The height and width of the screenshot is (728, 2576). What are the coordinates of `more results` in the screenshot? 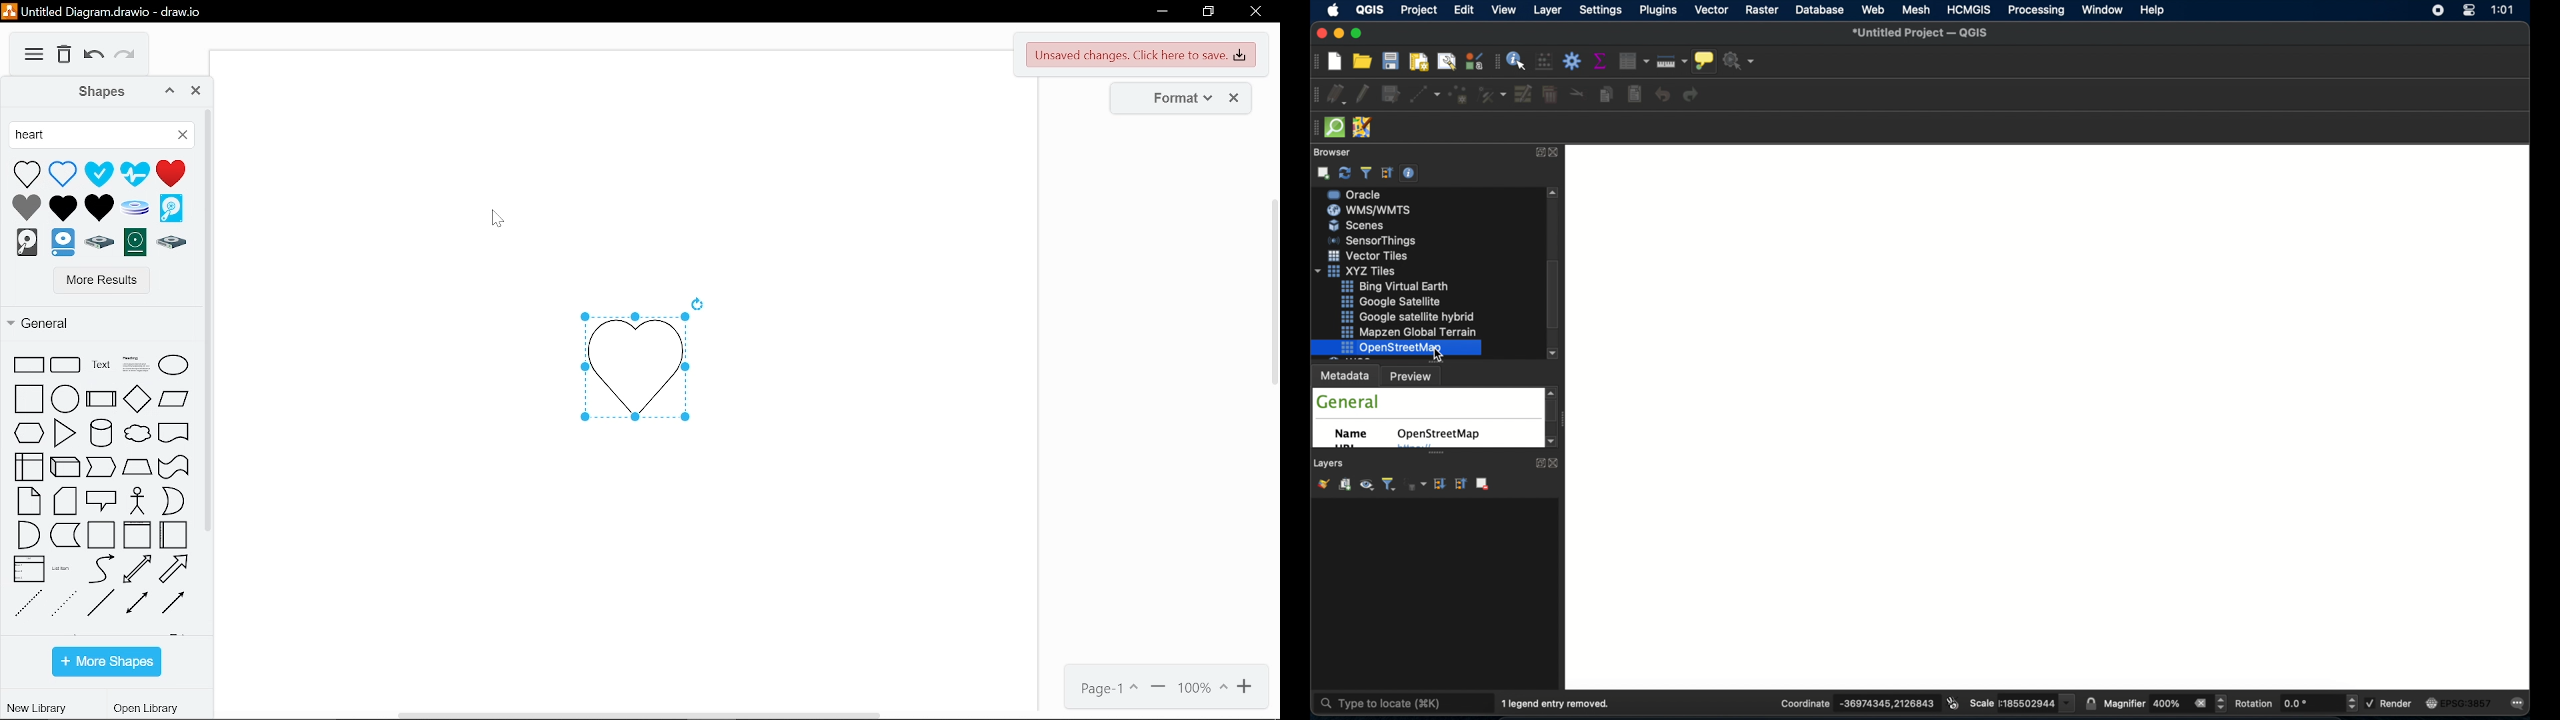 It's located at (98, 282).